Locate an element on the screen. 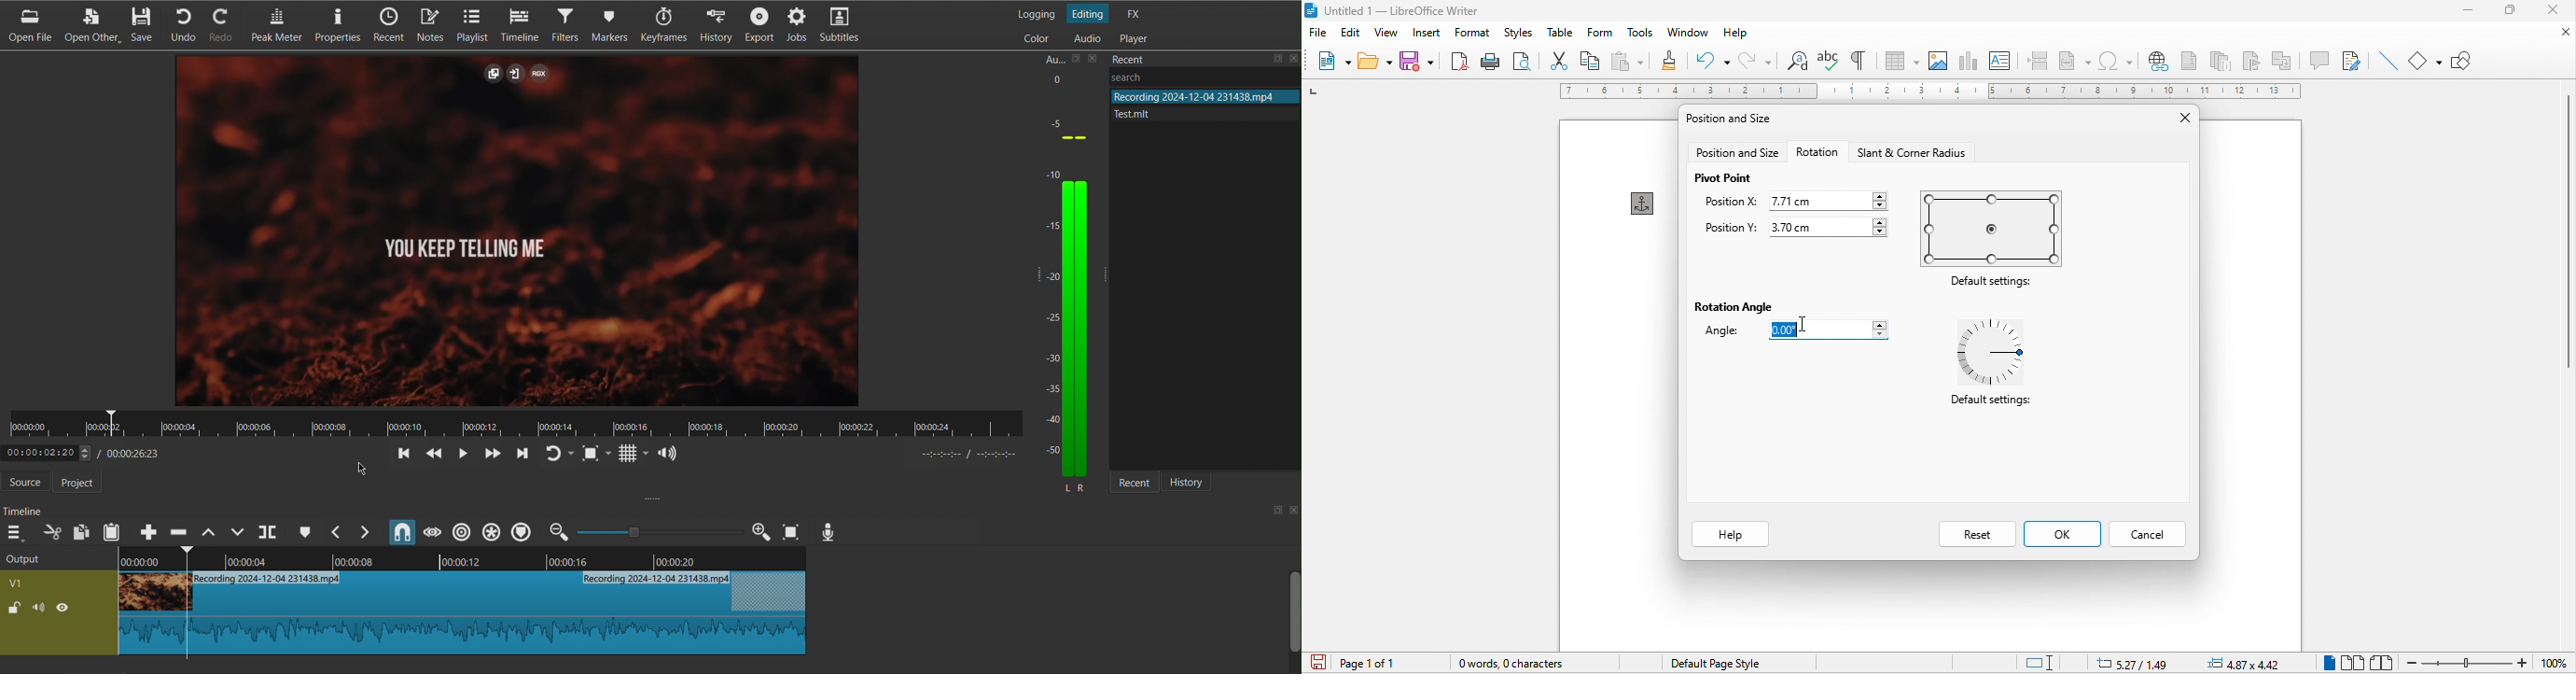 Image resolution: width=2576 pixels, height=700 pixels. default page style is located at coordinates (1710, 665).